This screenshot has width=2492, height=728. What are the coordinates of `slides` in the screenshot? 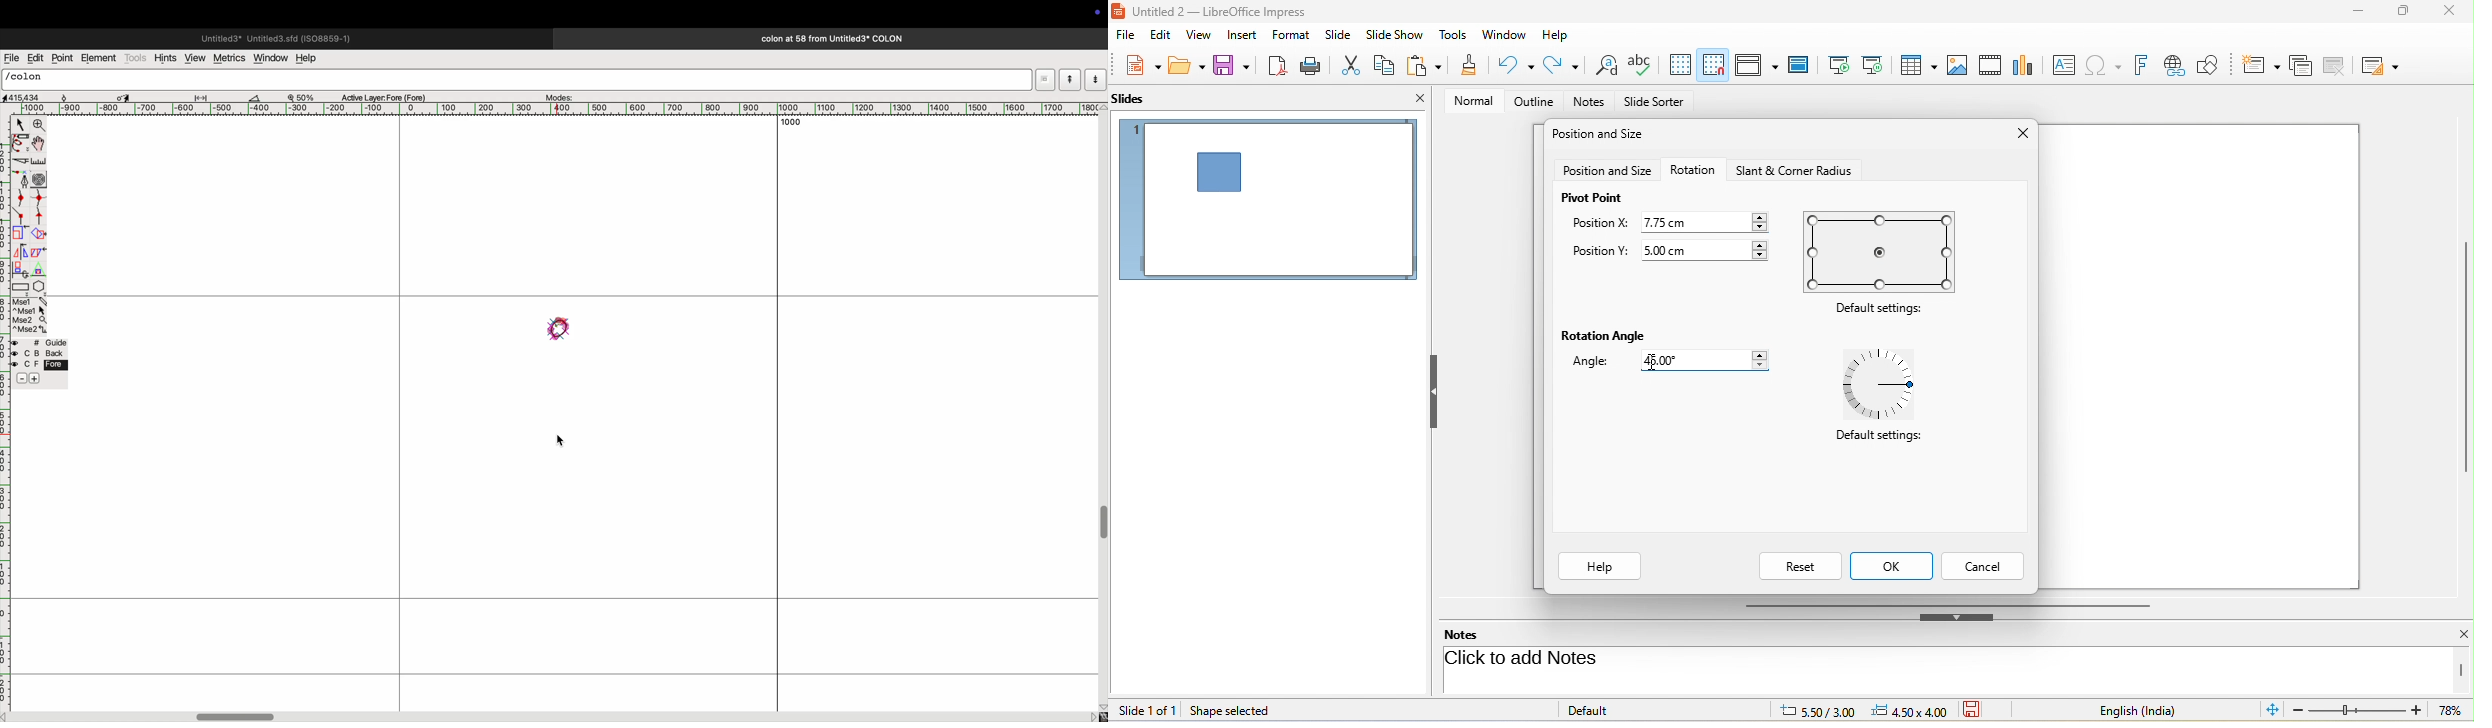 It's located at (1139, 100).